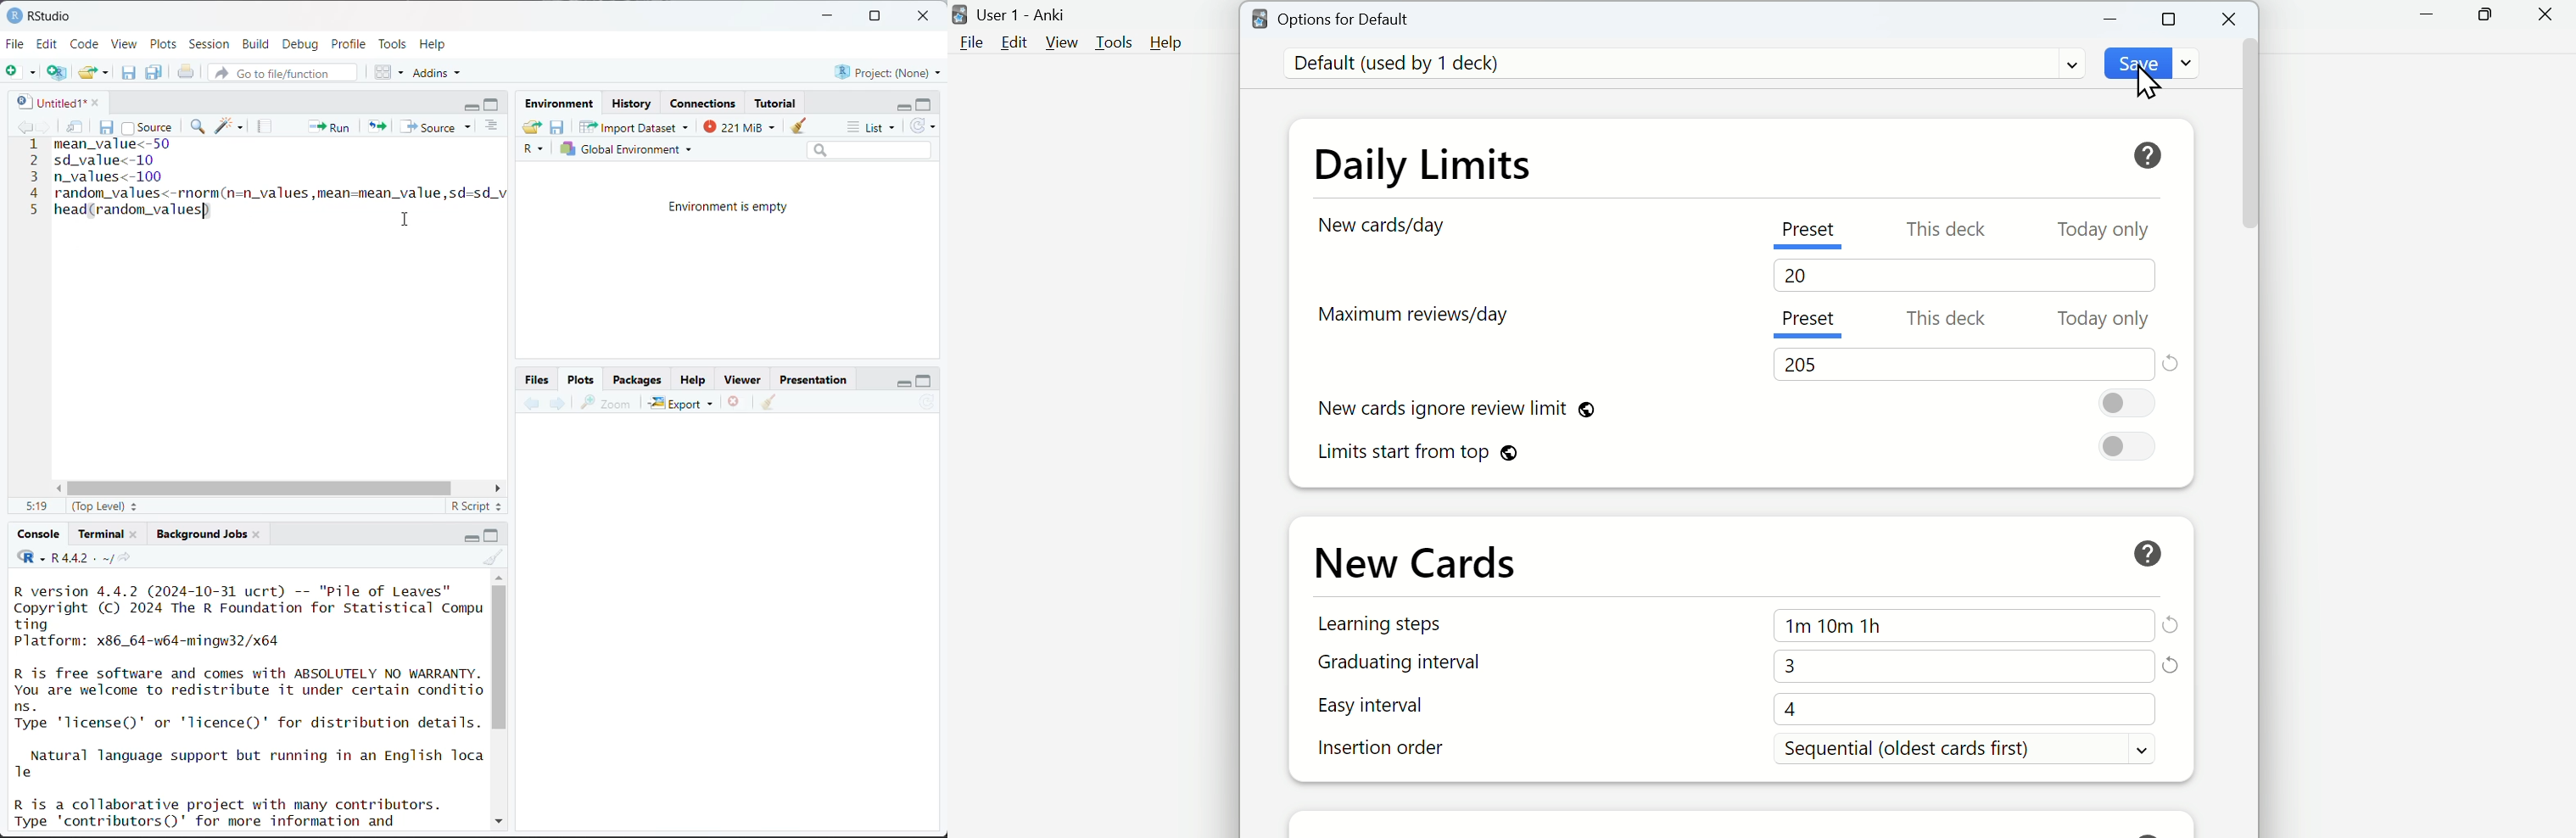 The image size is (2576, 840). Describe the element at coordinates (1441, 160) in the screenshot. I see `Daily Limits` at that location.